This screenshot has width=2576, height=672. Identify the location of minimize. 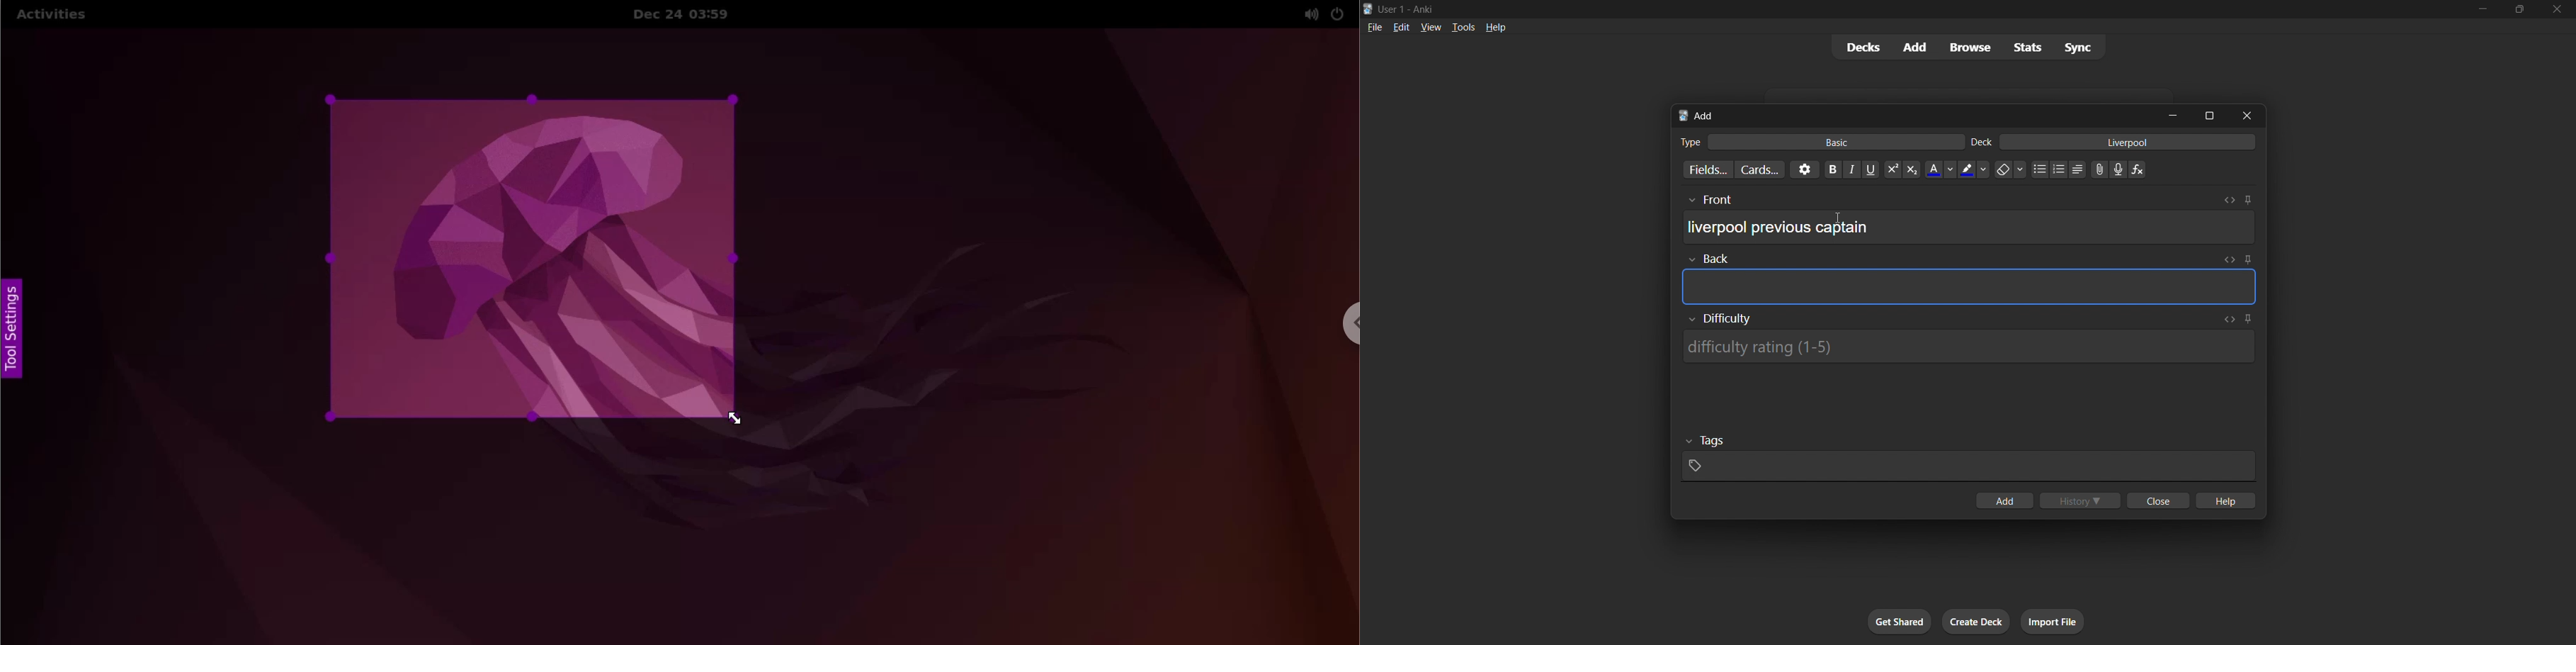
(2176, 116).